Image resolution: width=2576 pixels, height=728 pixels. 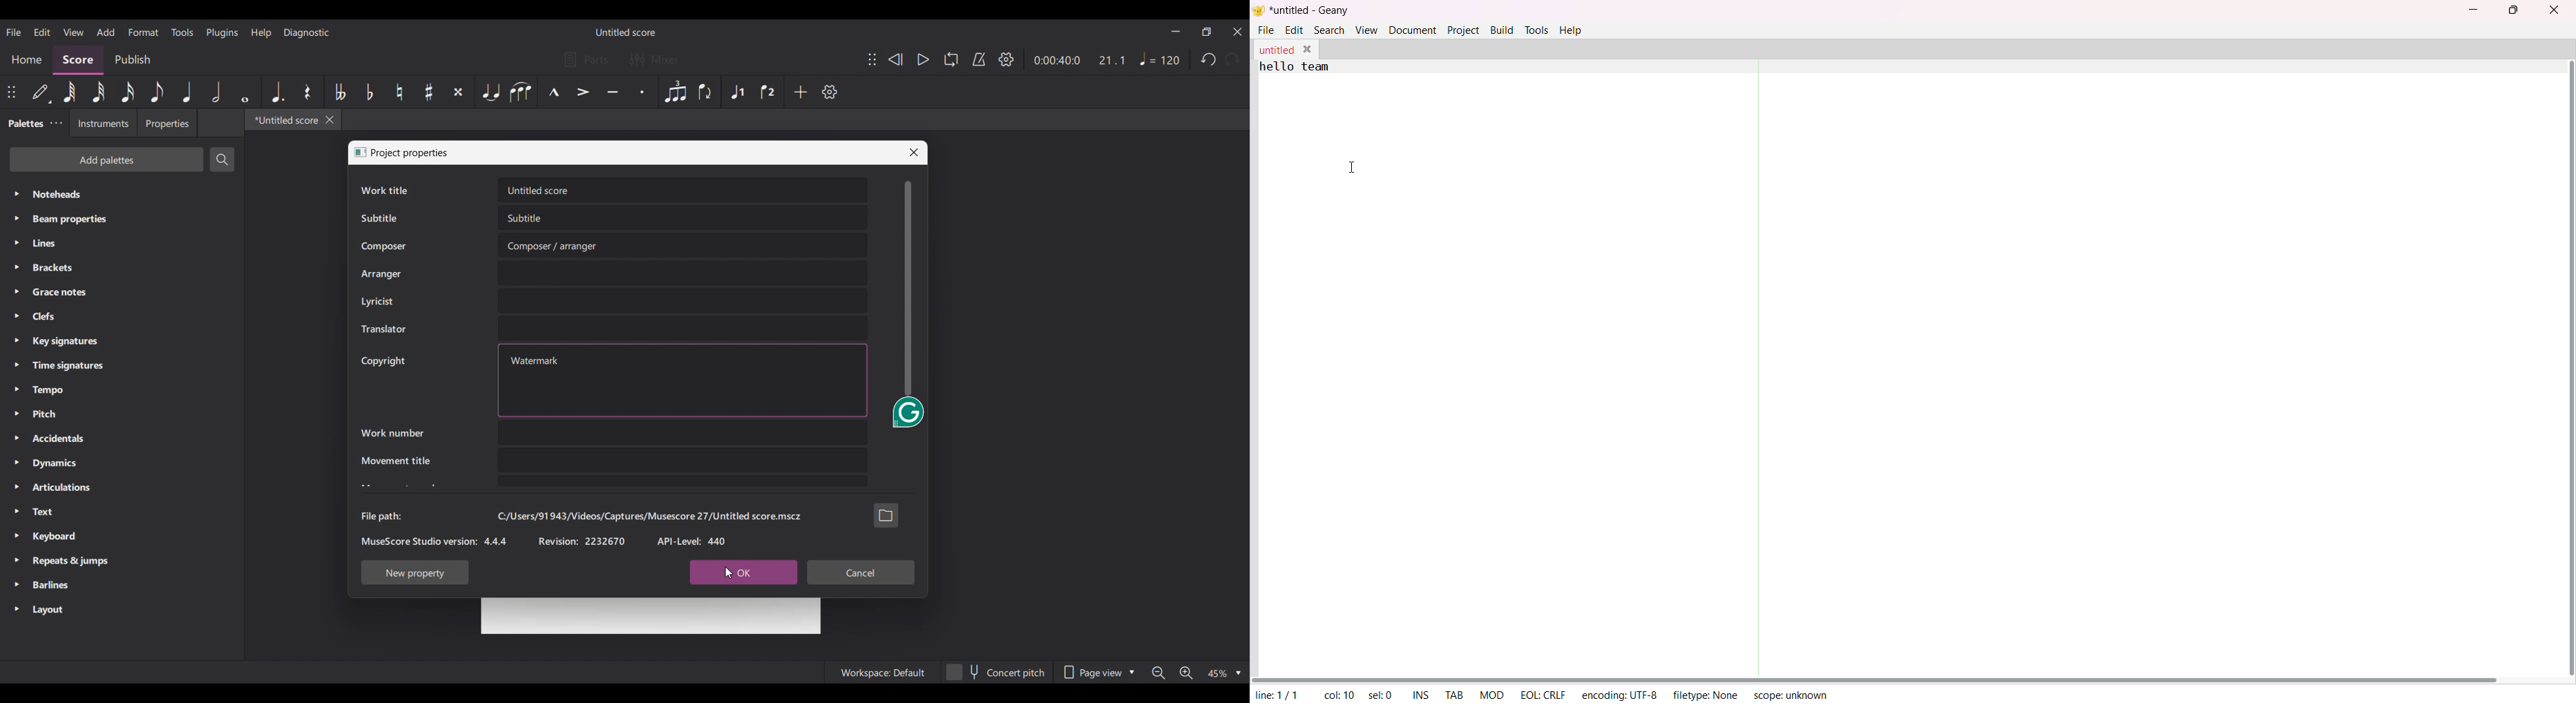 What do you see at coordinates (122, 438) in the screenshot?
I see `Accidentals` at bounding box center [122, 438].